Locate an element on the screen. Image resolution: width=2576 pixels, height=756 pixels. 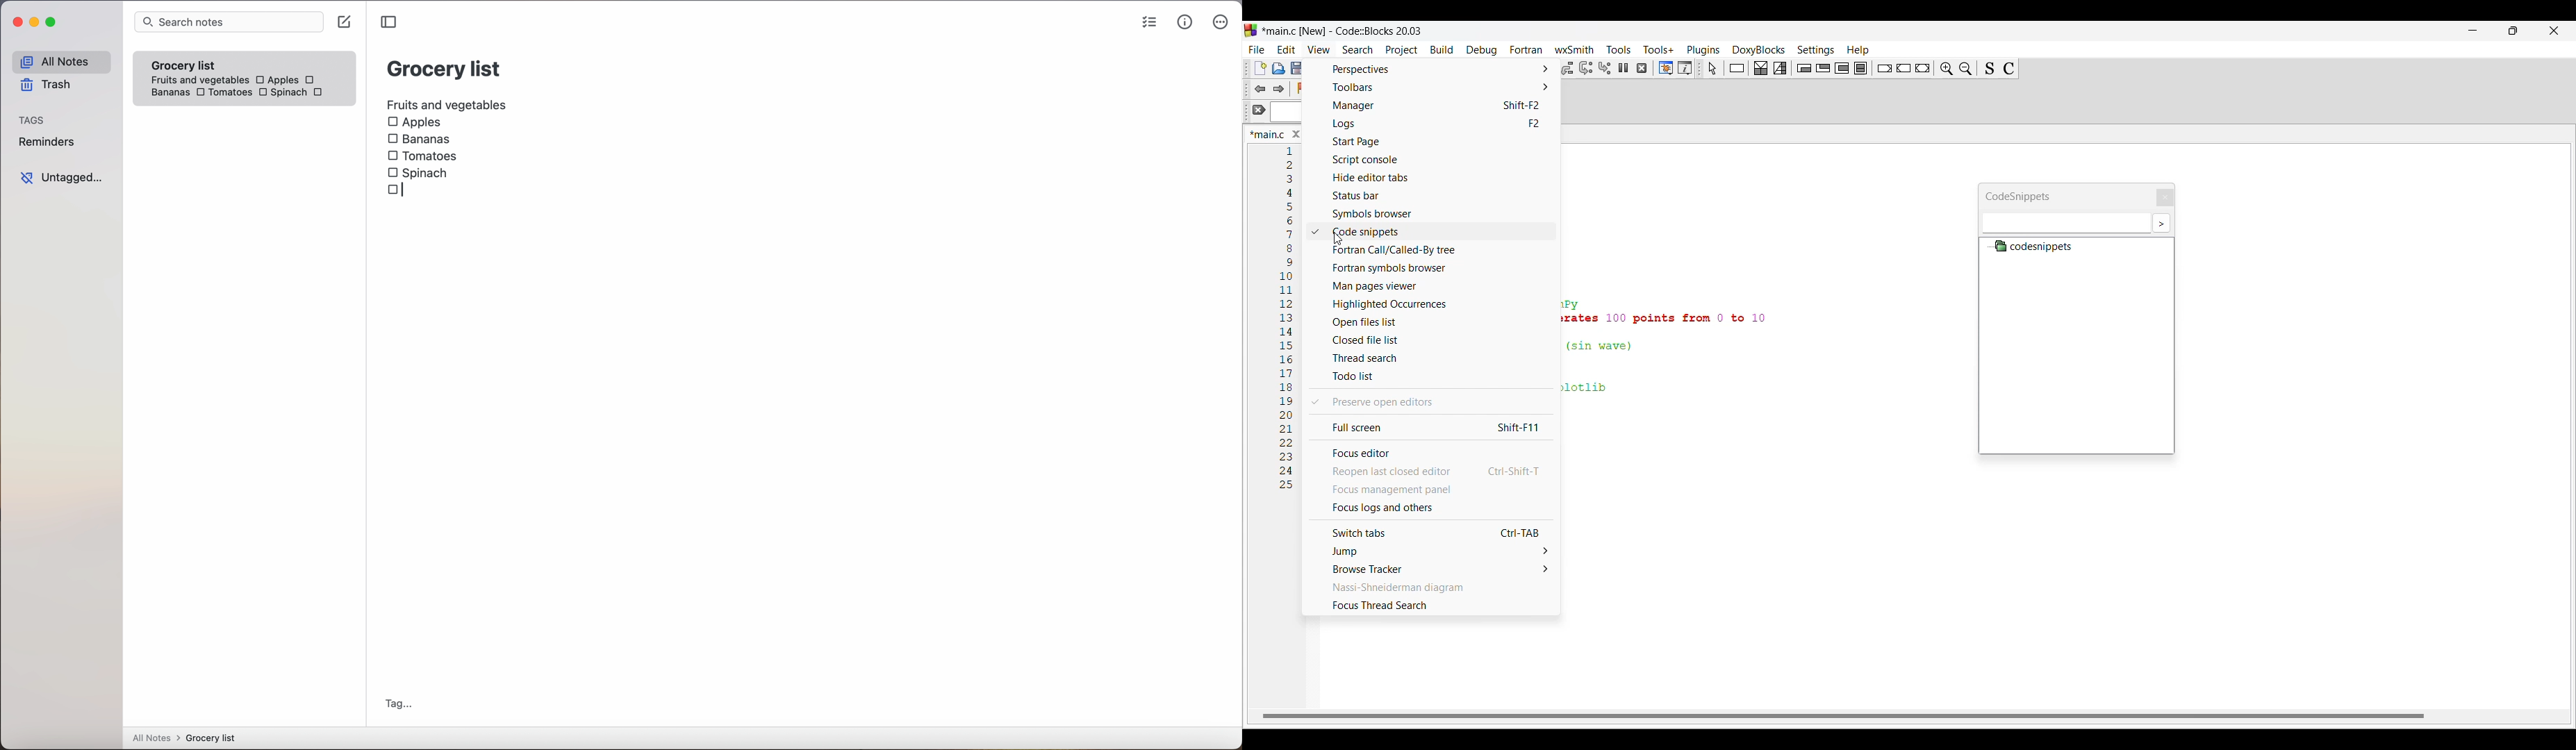
Open is located at coordinates (1278, 69).